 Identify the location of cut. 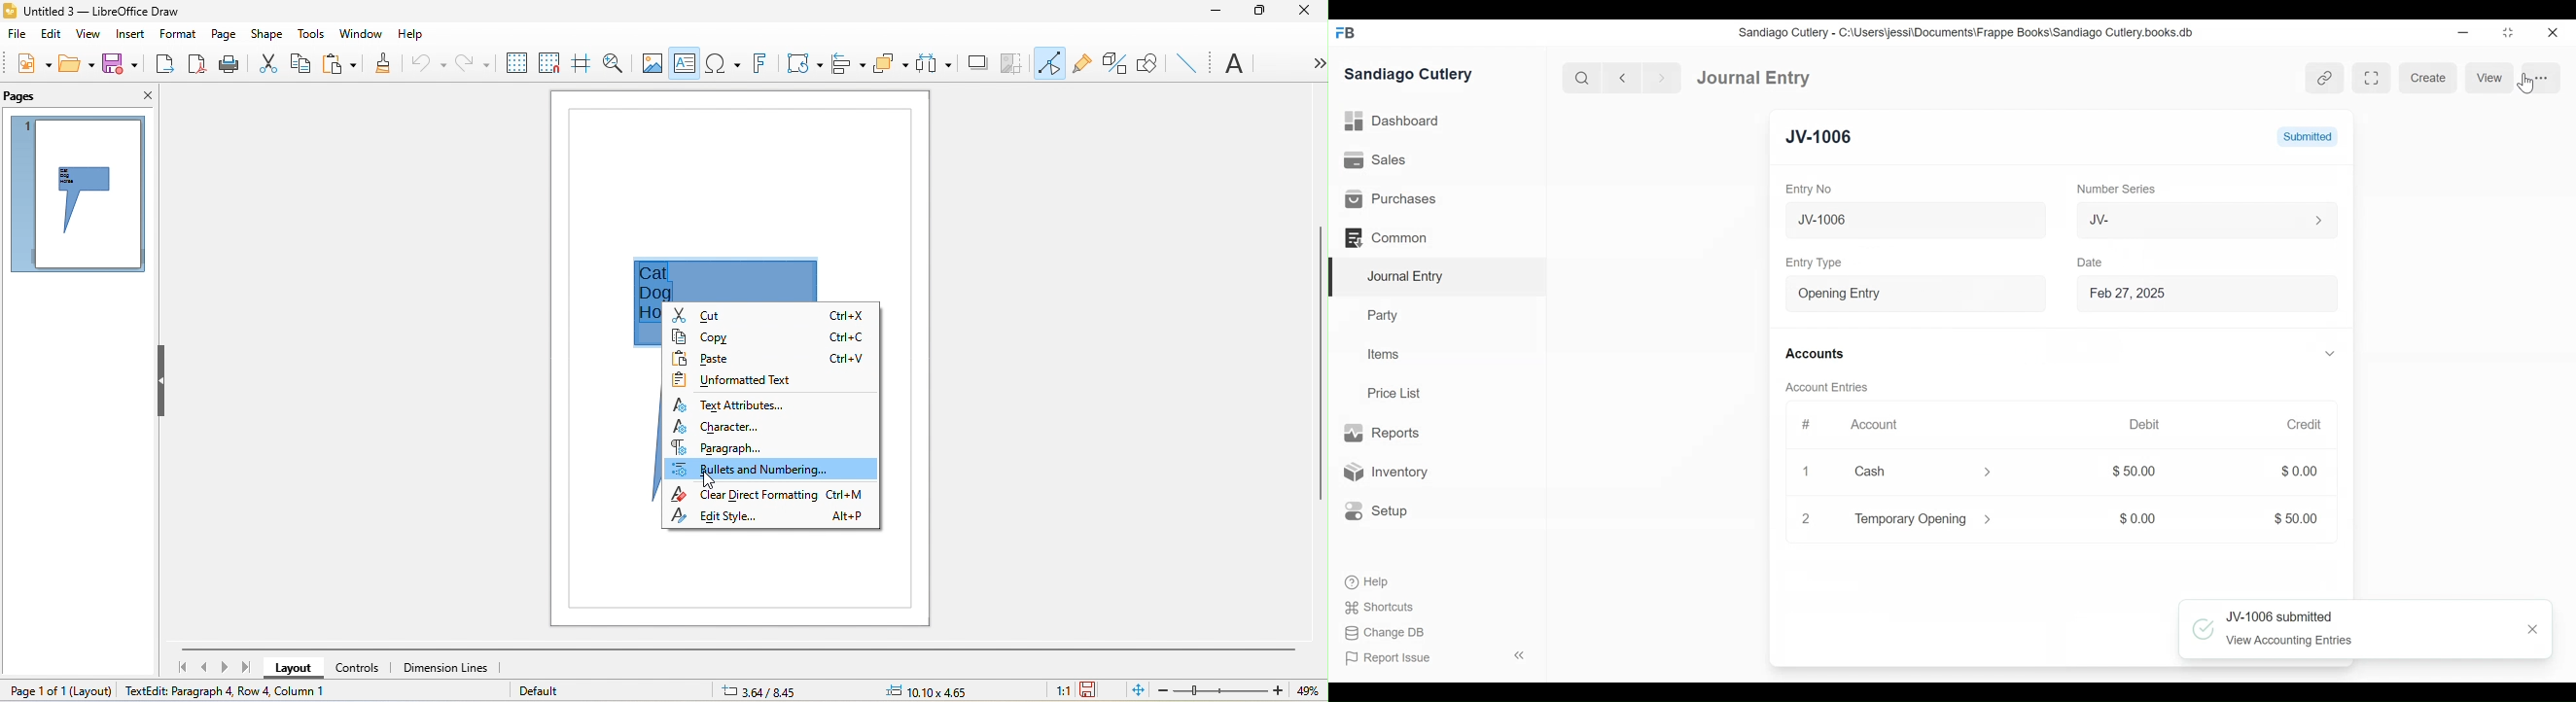
(772, 316).